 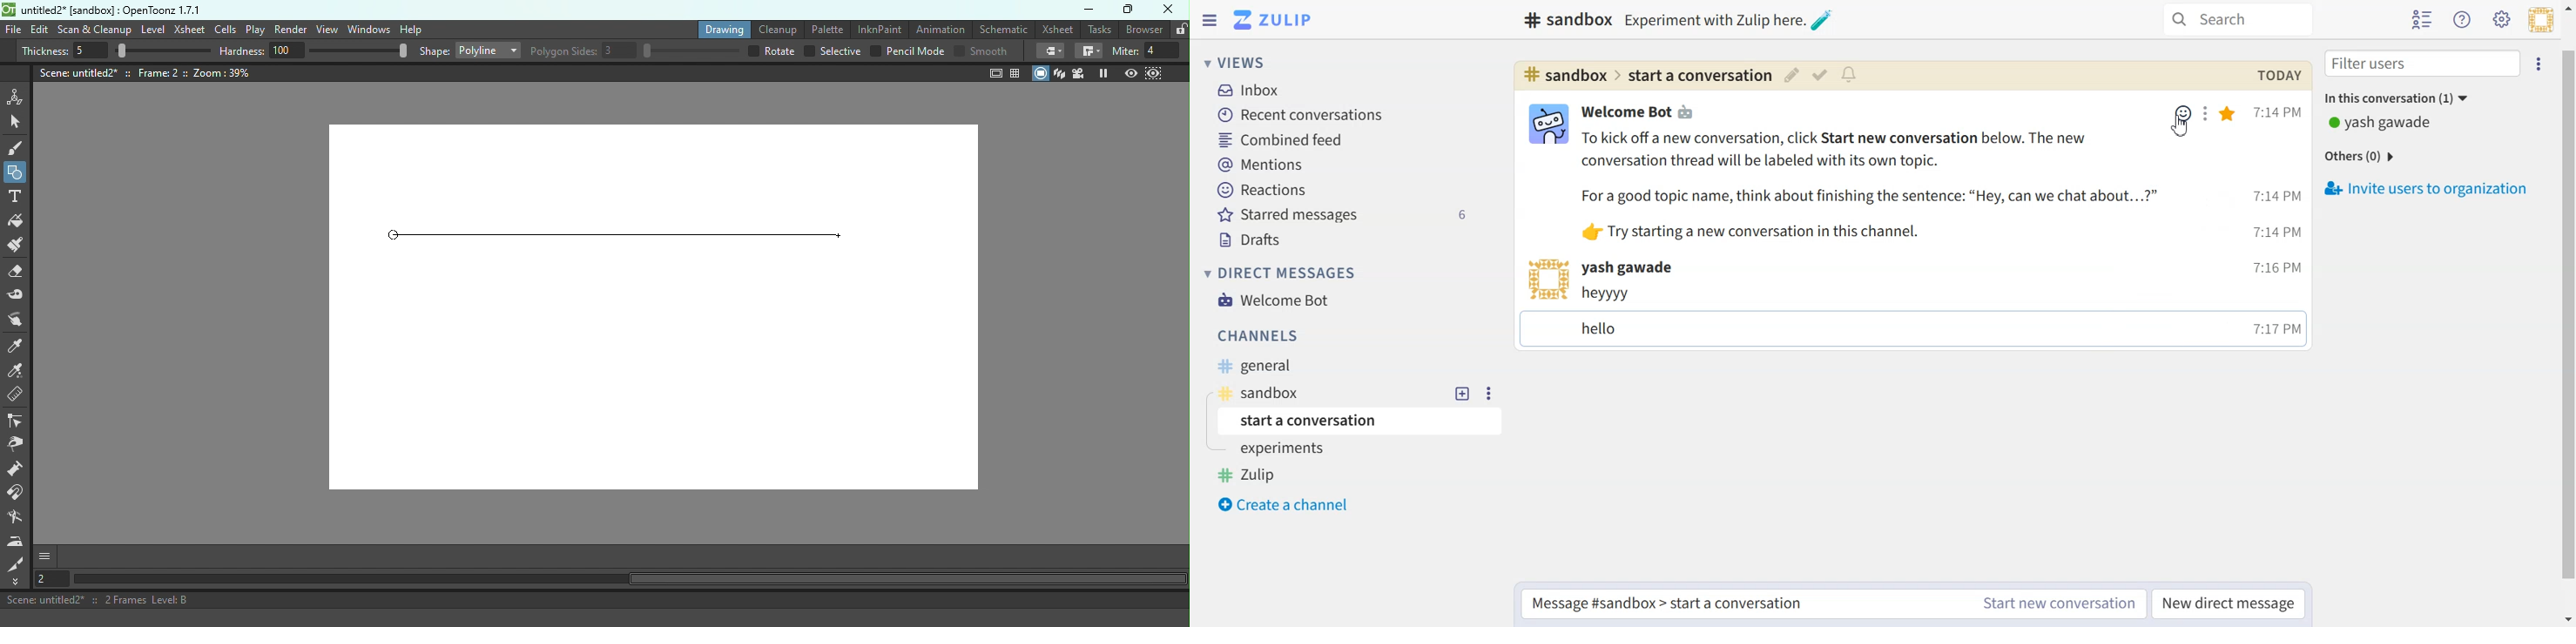 I want to click on Browser, so click(x=1145, y=30).